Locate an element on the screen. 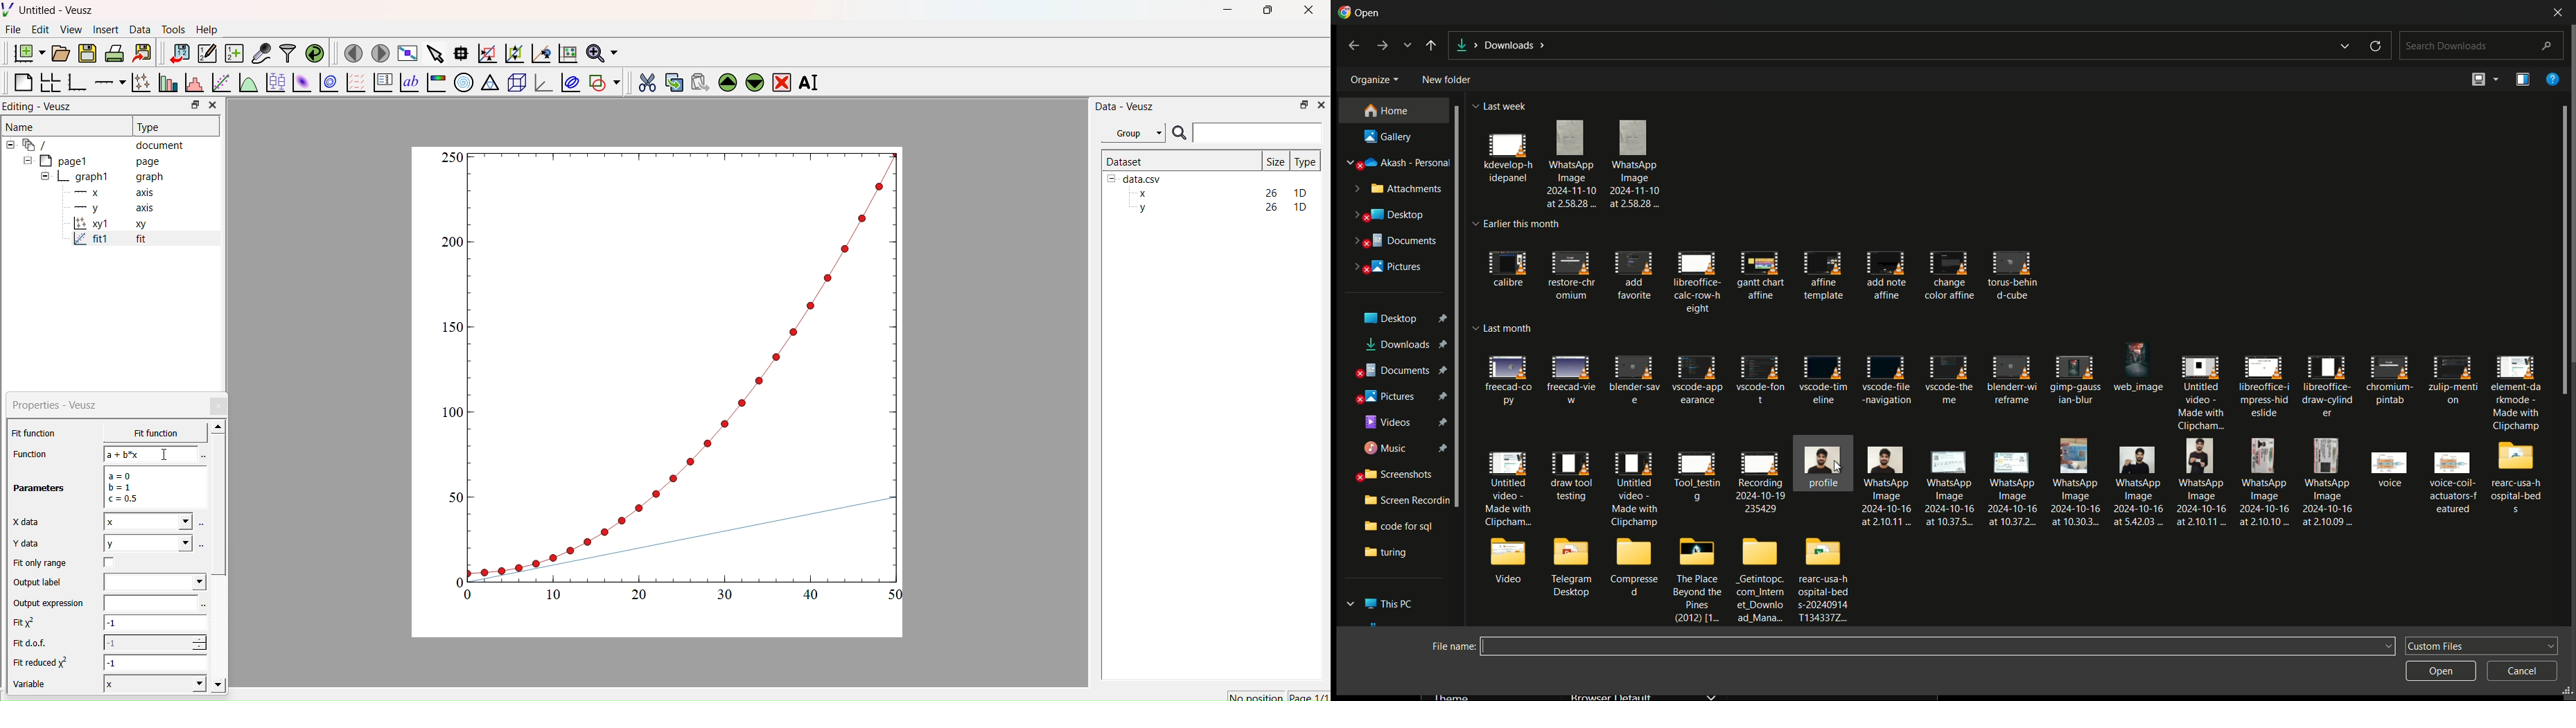 The height and width of the screenshot is (728, 2576). Blank Page is located at coordinates (23, 82).